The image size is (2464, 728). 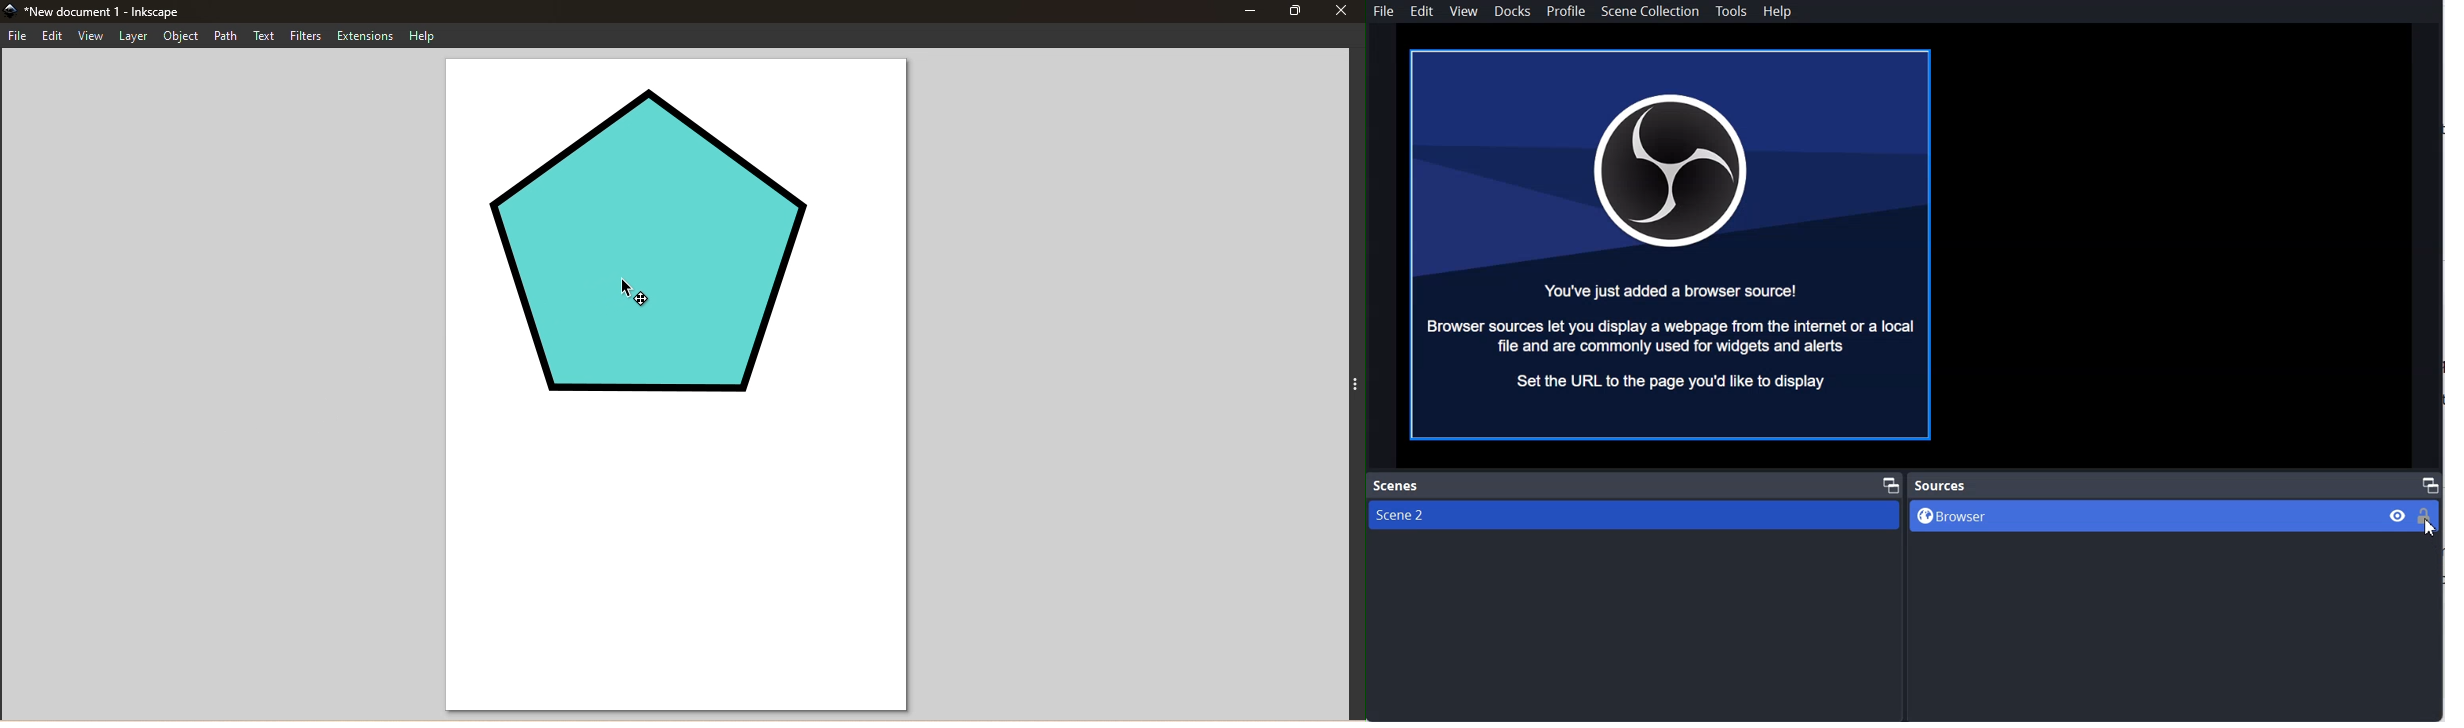 I want to click on Toggle command panel, so click(x=1353, y=382).